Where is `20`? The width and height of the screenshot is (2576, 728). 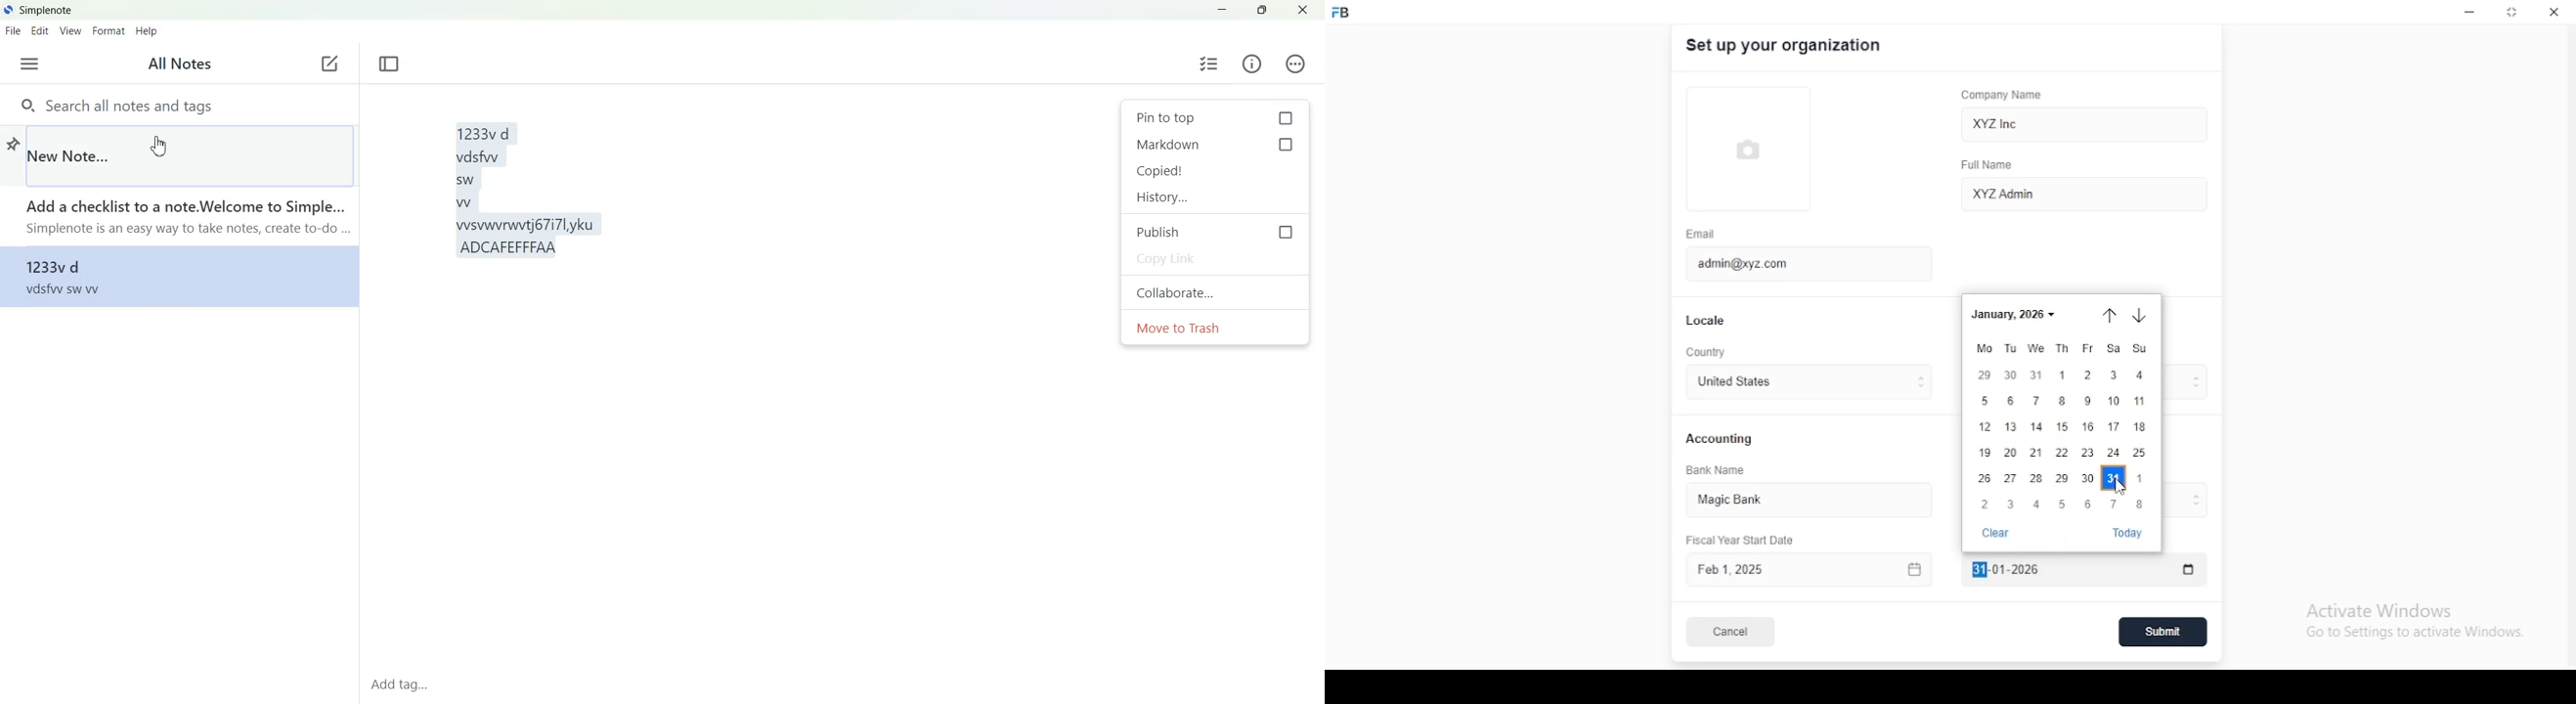 20 is located at coordinates (2013, 454).